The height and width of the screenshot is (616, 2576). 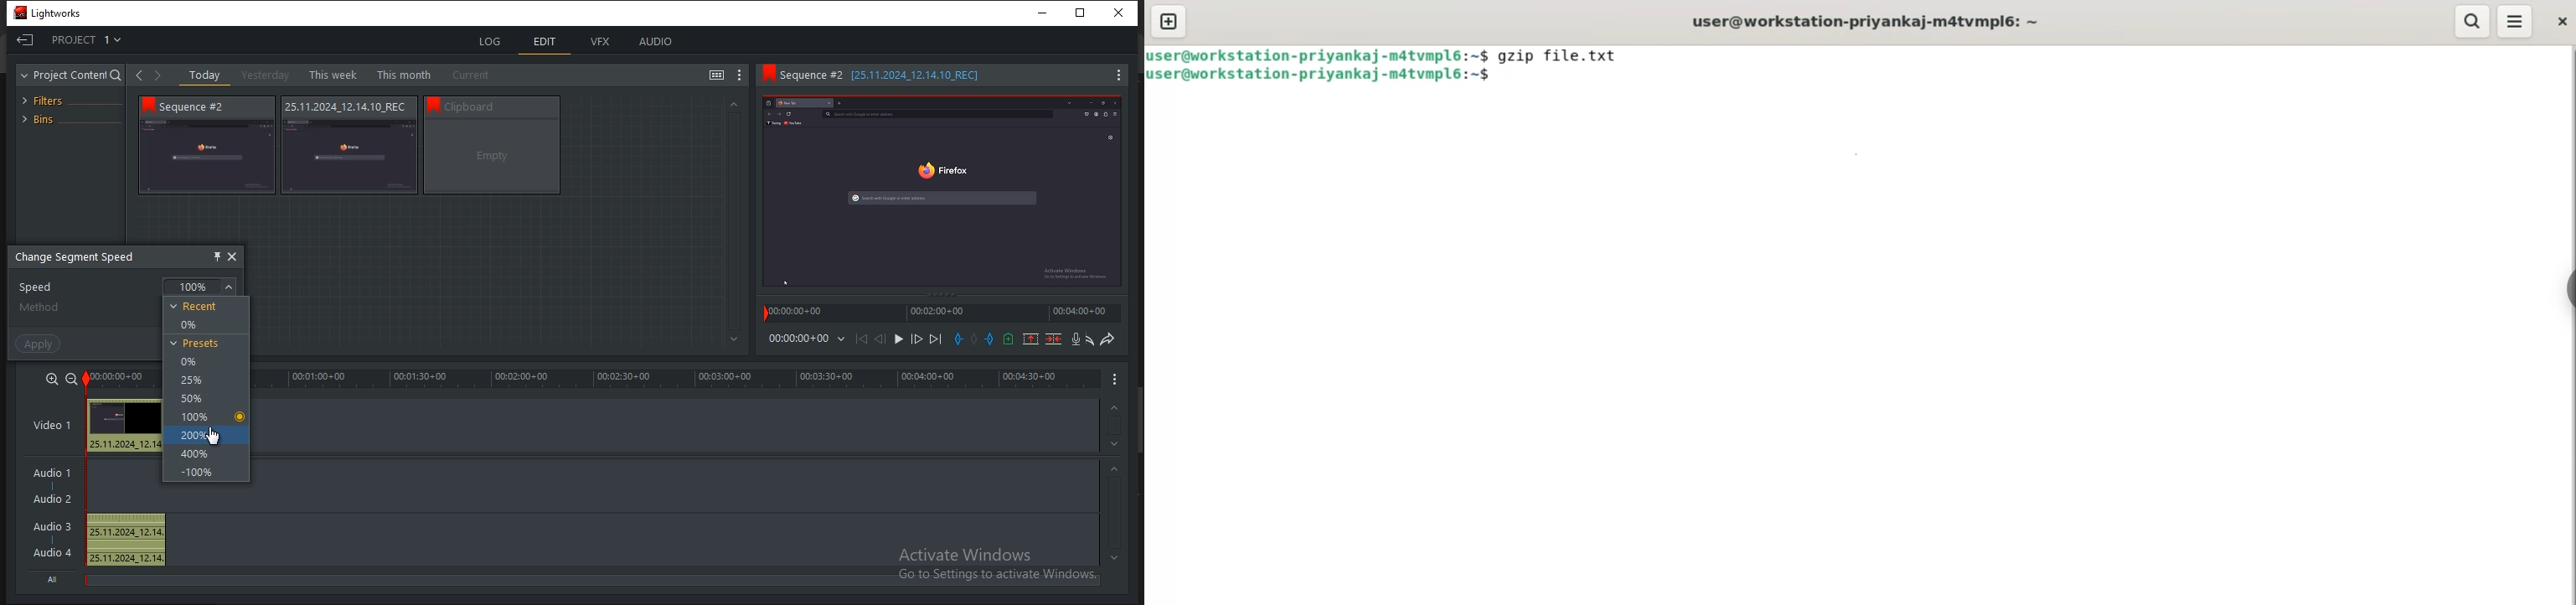 What do you see at coordinates (1121, 557) in the screenshot?
I see `timeline navigation up arrow` at bounding box center [1121, 557].